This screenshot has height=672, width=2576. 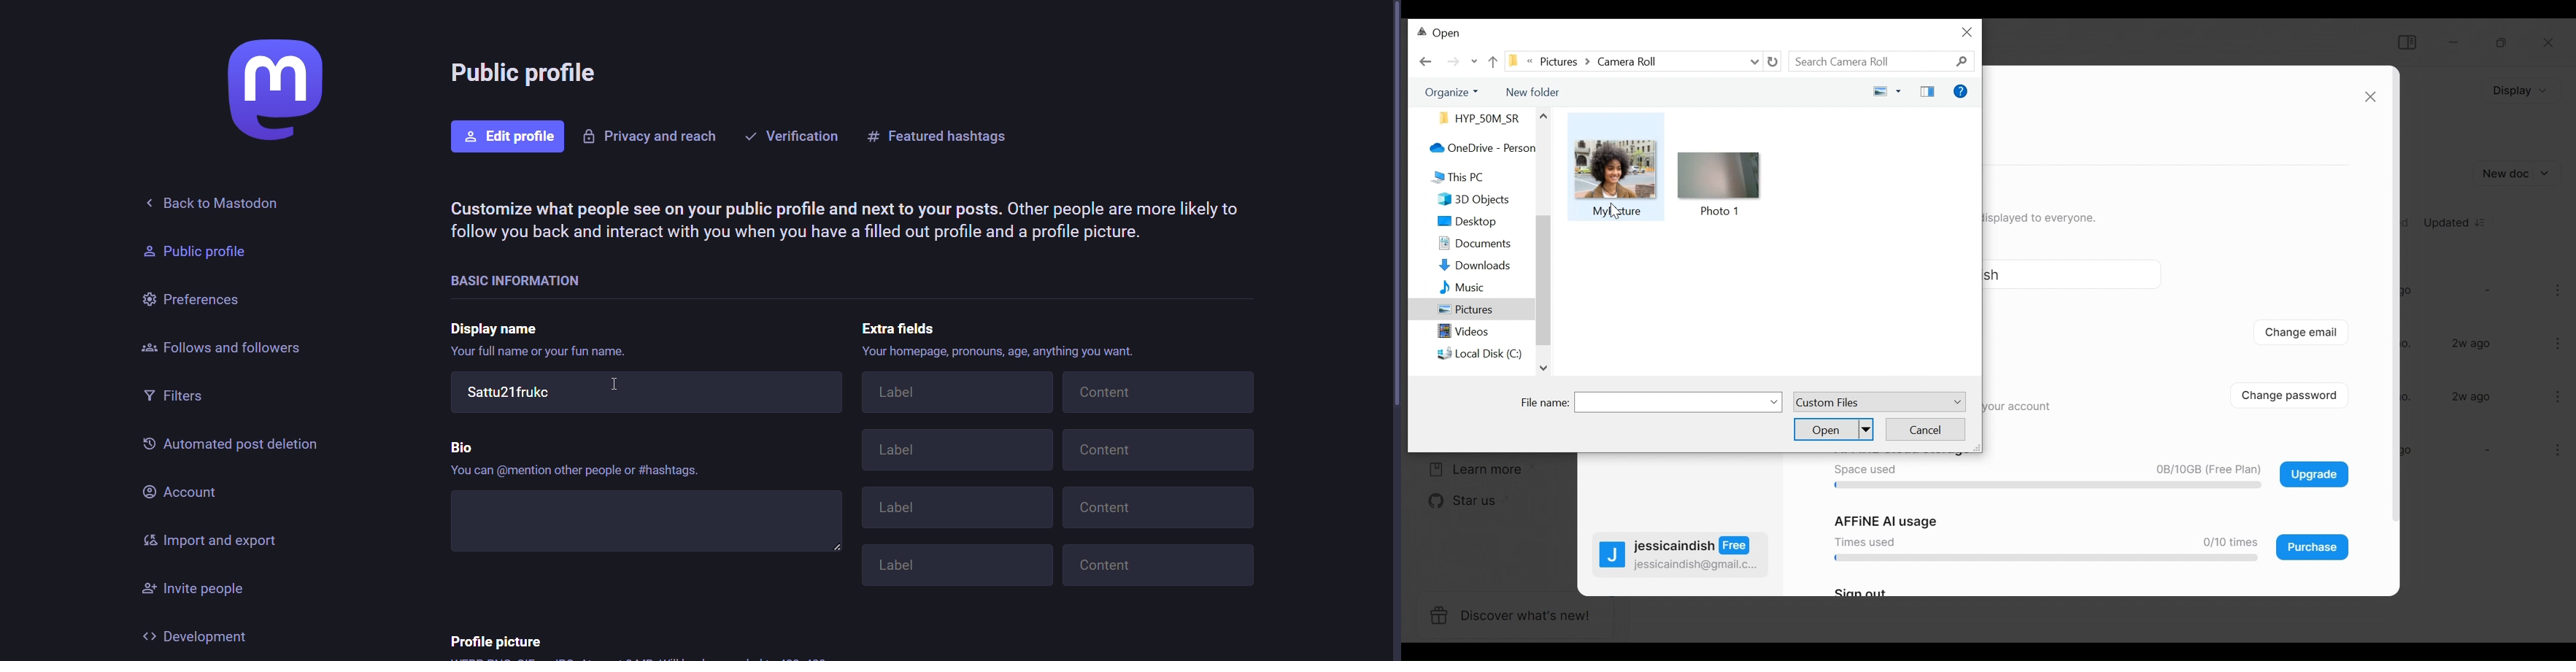 I want to click on cursor, so click(x=616, y=387).